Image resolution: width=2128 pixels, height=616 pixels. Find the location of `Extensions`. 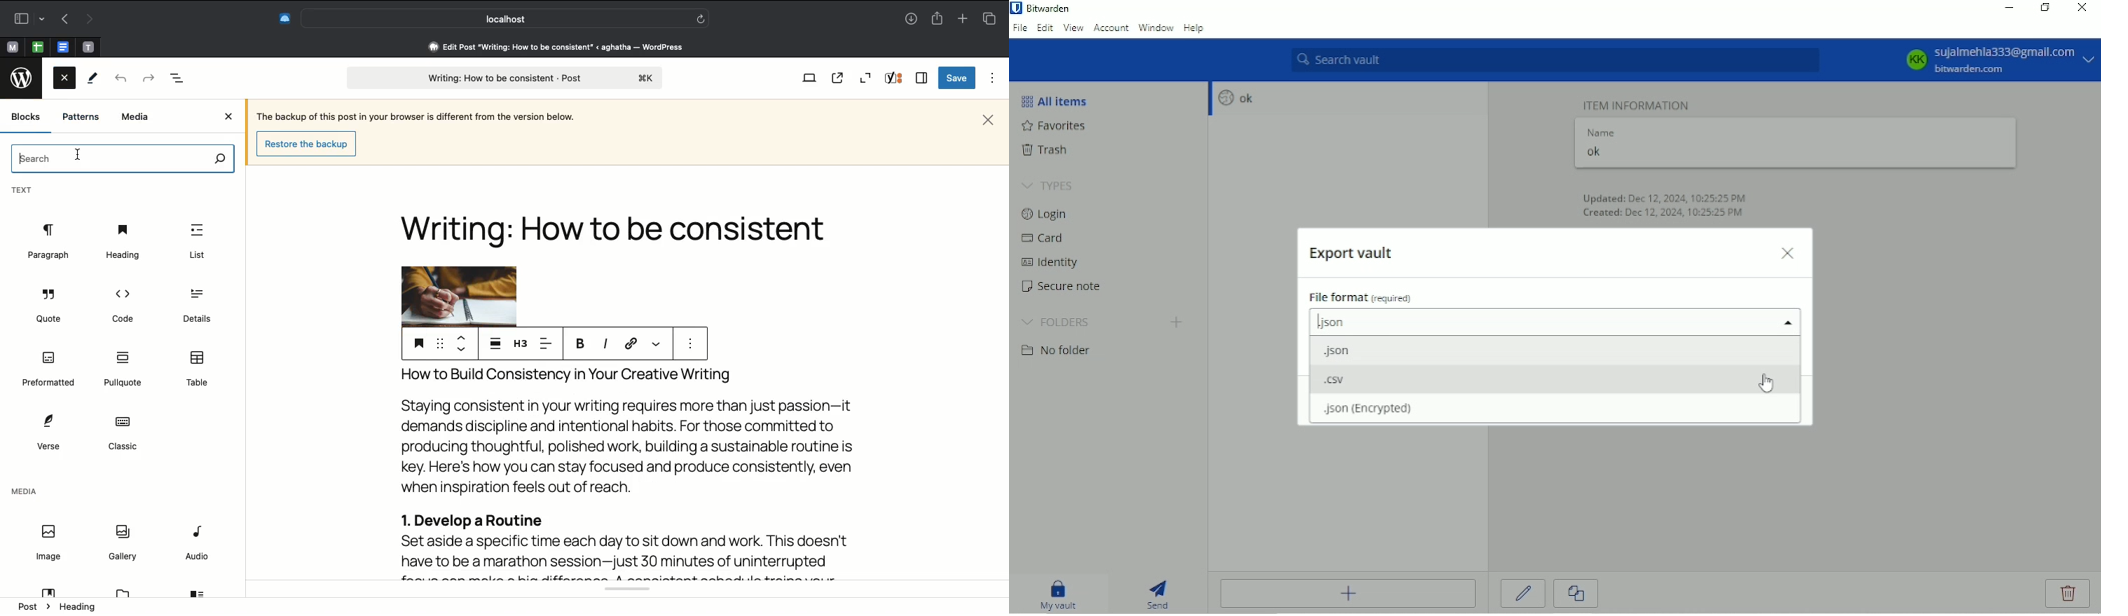

Extensions is located at coordinates (277, 20).